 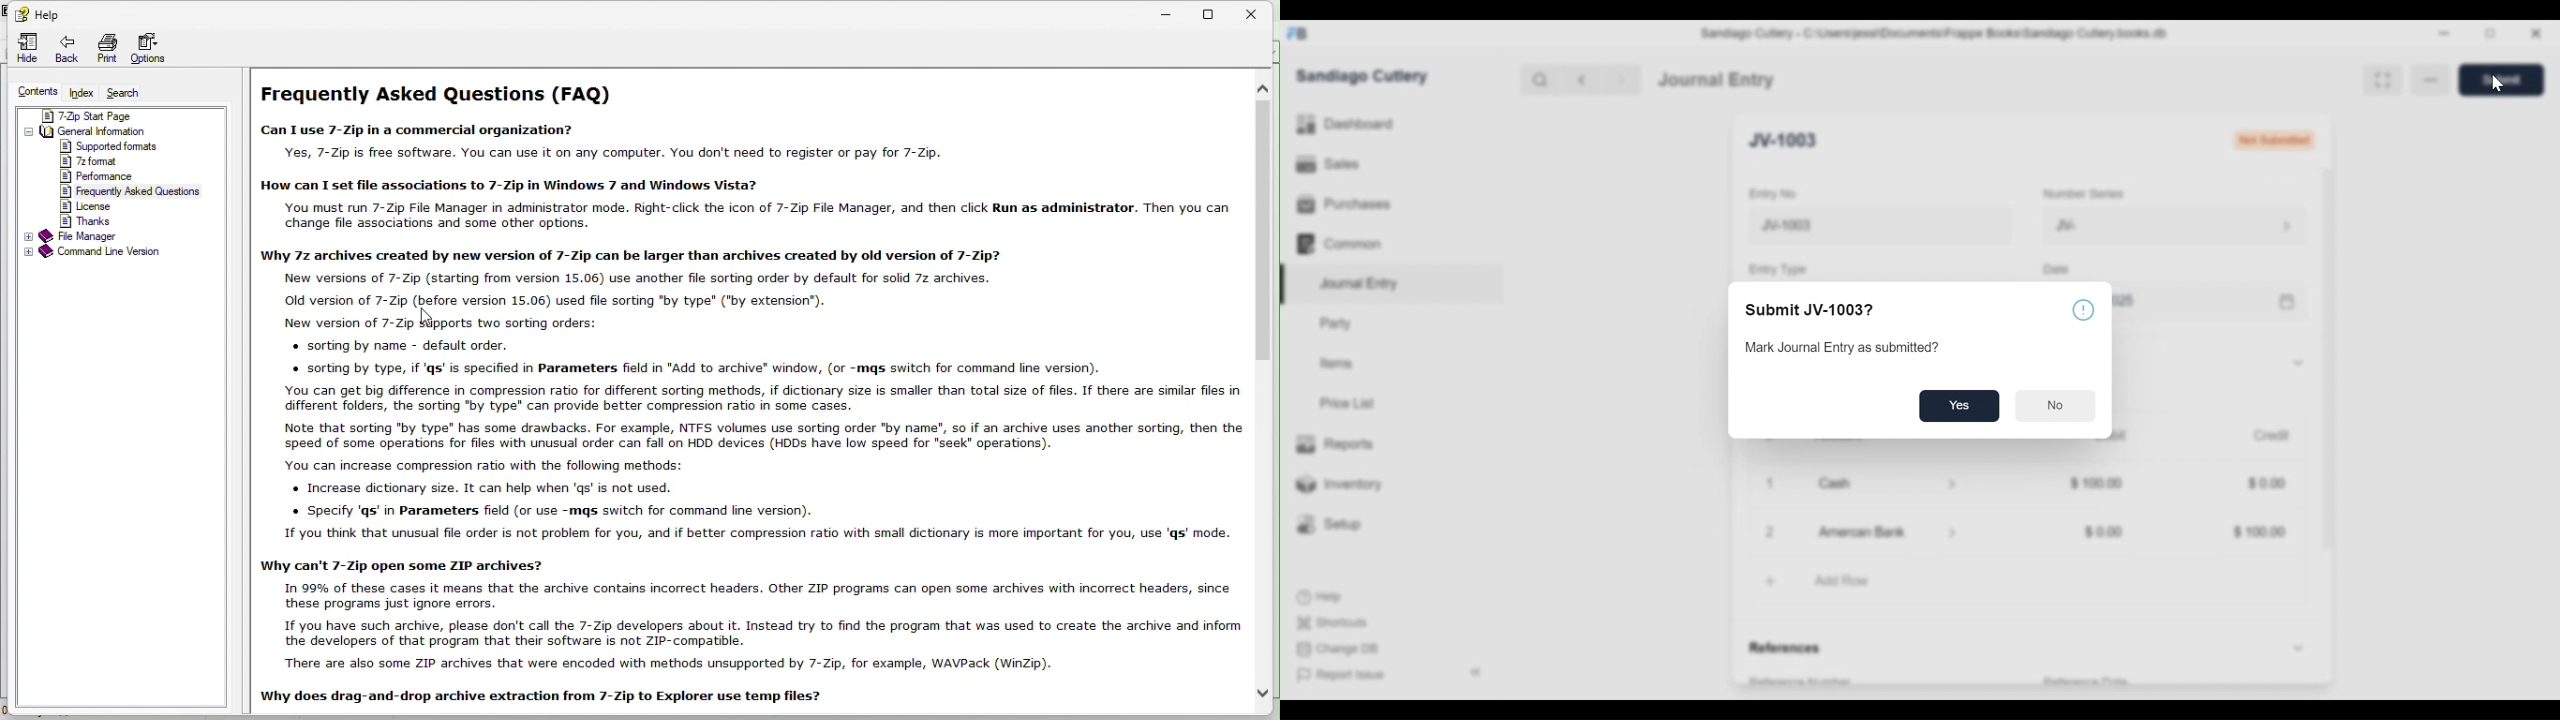 What do you see at coordinates (128, 93) in the screenshot?
I see `Search` at bounding box center [128, 93].